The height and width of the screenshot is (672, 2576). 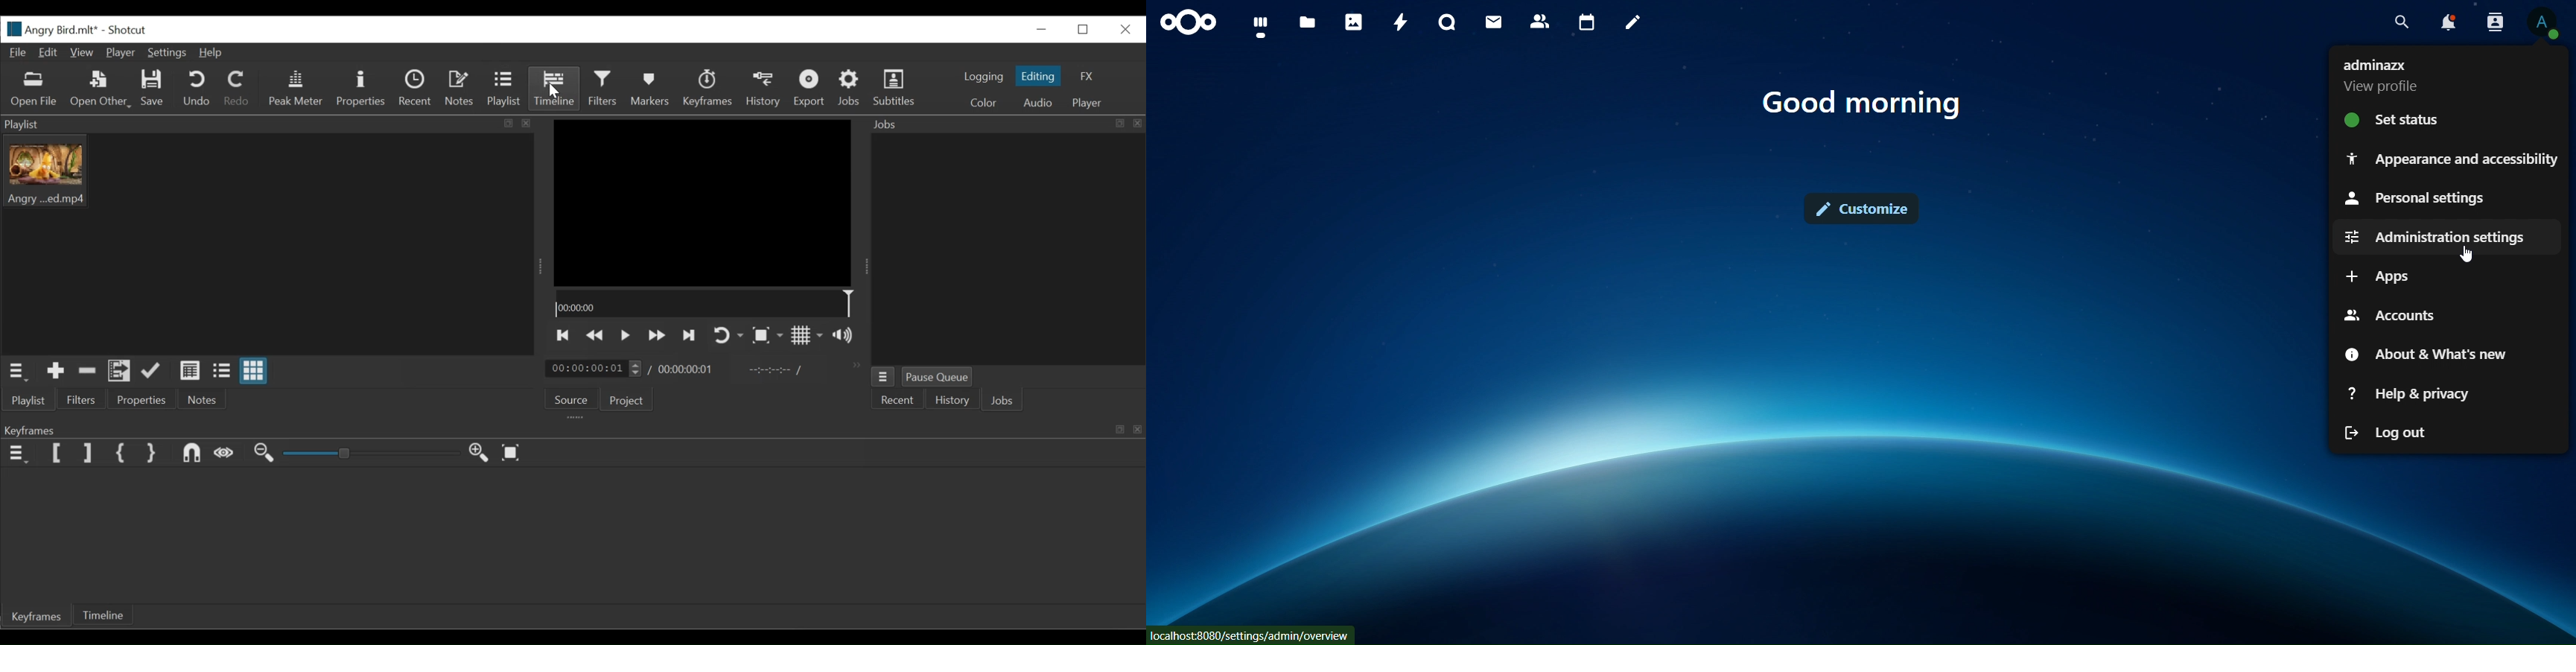 What do you see at coordinates (686, 369) in the screenshot?
I see `Total duration` at bounding box center [686, 369].